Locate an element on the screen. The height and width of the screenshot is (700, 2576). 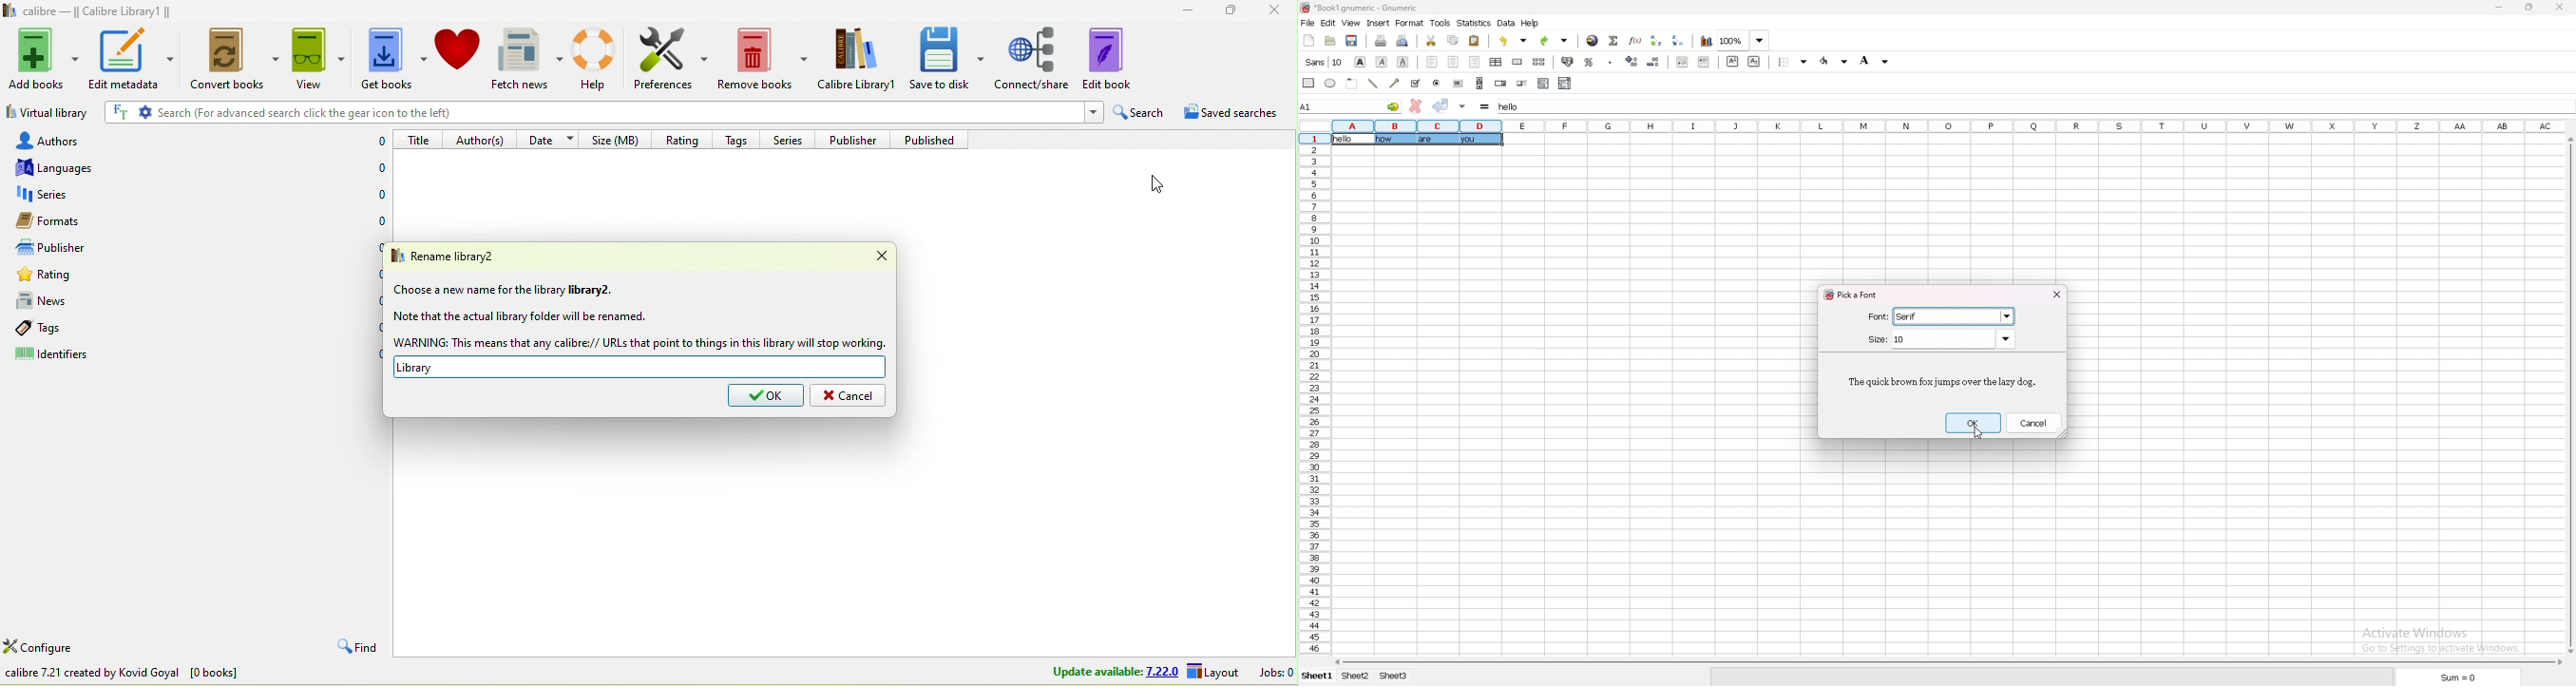
combo box is located at coordinates (1565, 83).